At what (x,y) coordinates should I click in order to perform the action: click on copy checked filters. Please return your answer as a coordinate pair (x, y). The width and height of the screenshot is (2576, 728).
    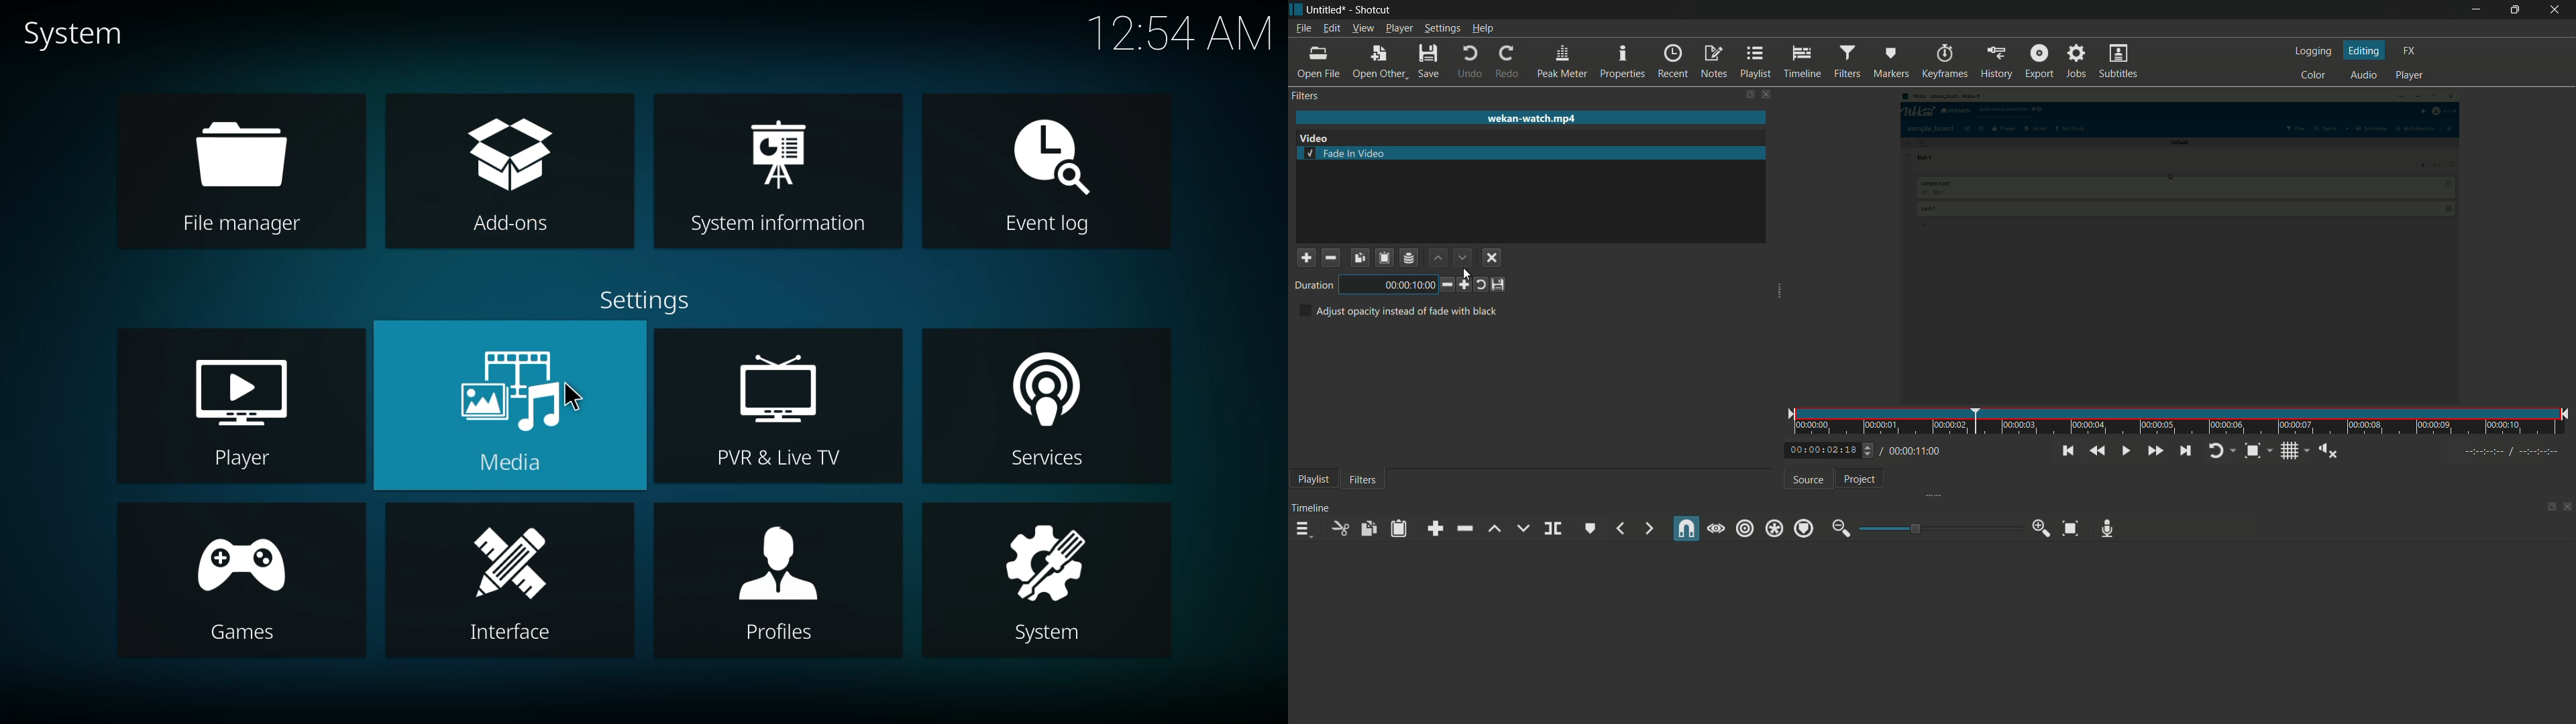
    Looking at the image, I should click on (1368, 528).